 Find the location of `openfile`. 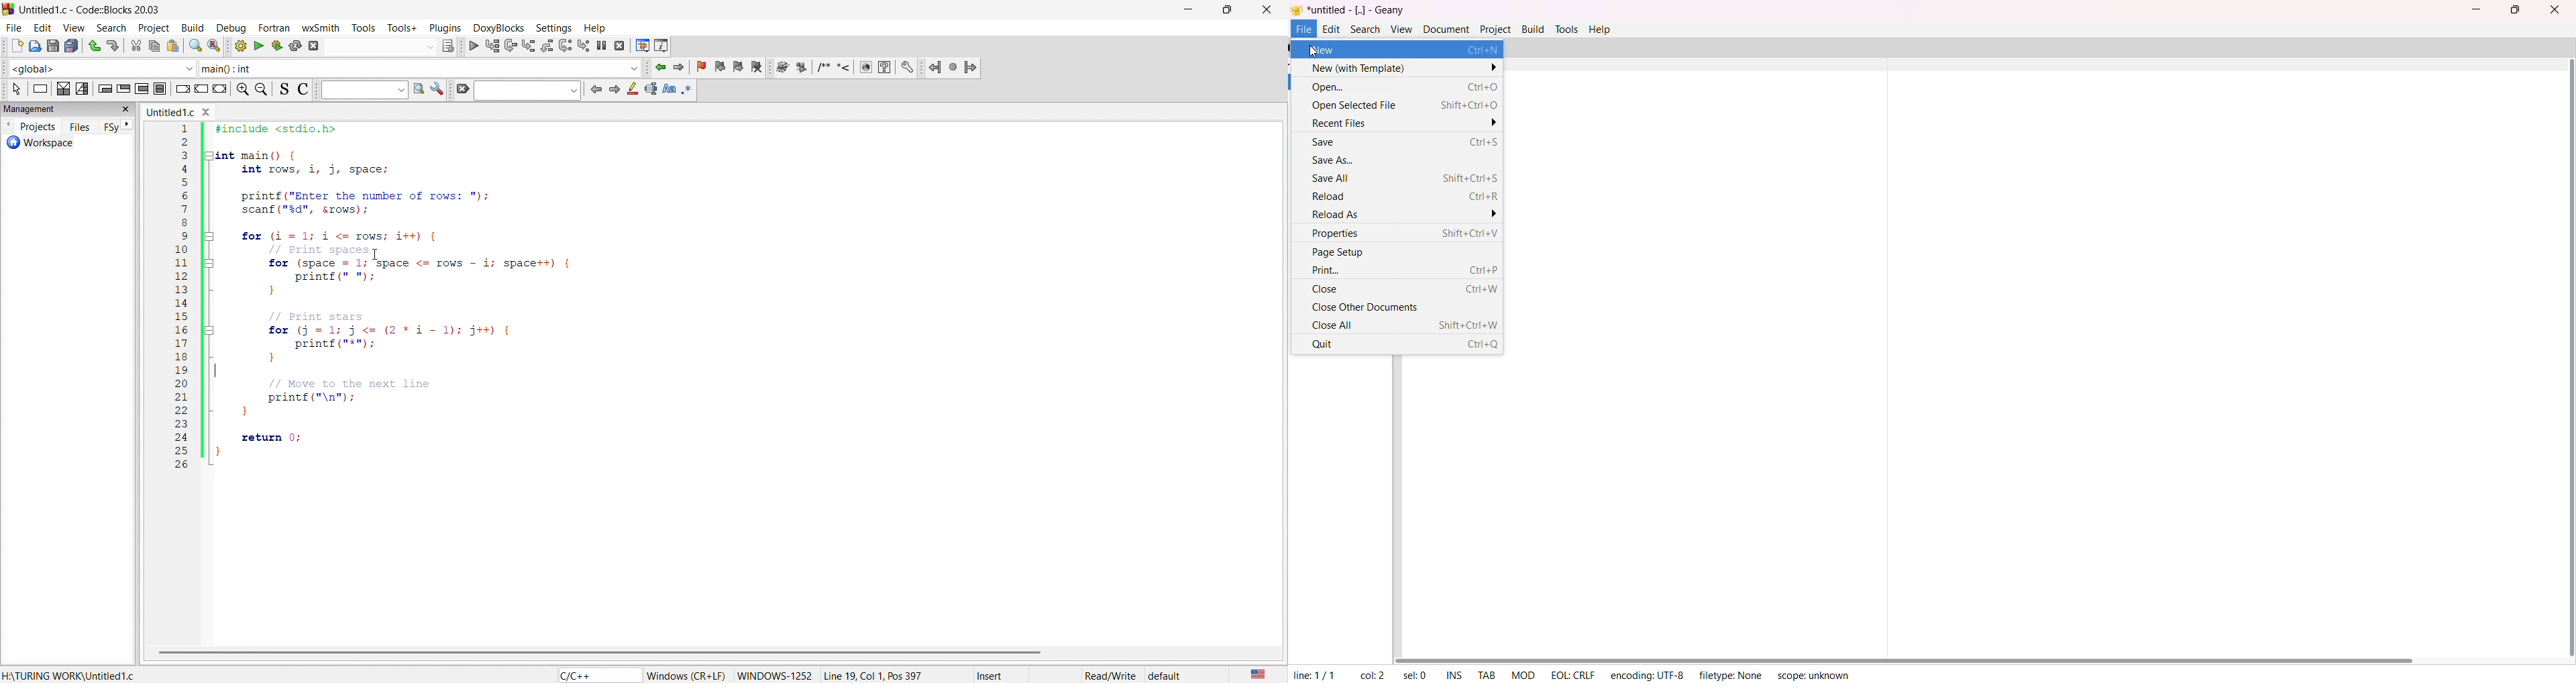

openfile is located at coordinates (32, 47).